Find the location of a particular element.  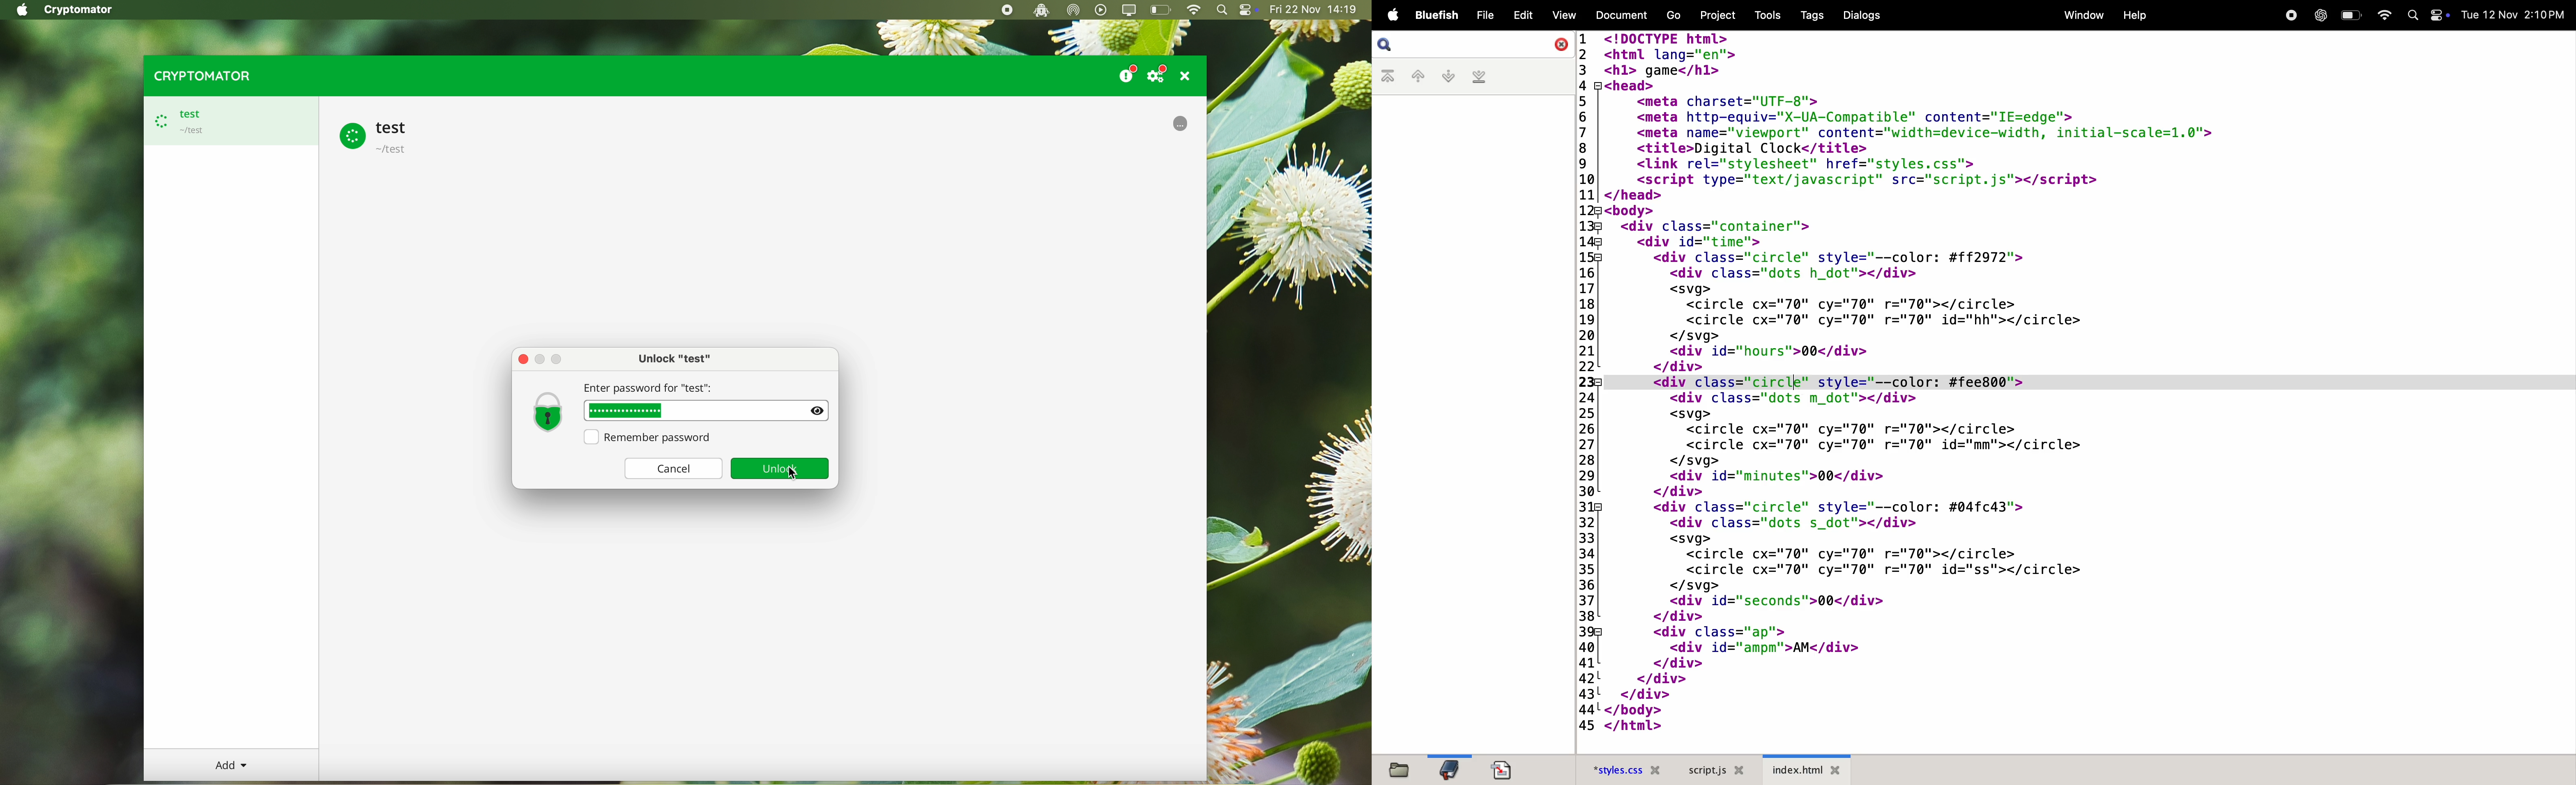

go is located at coordinates (1671, 15).